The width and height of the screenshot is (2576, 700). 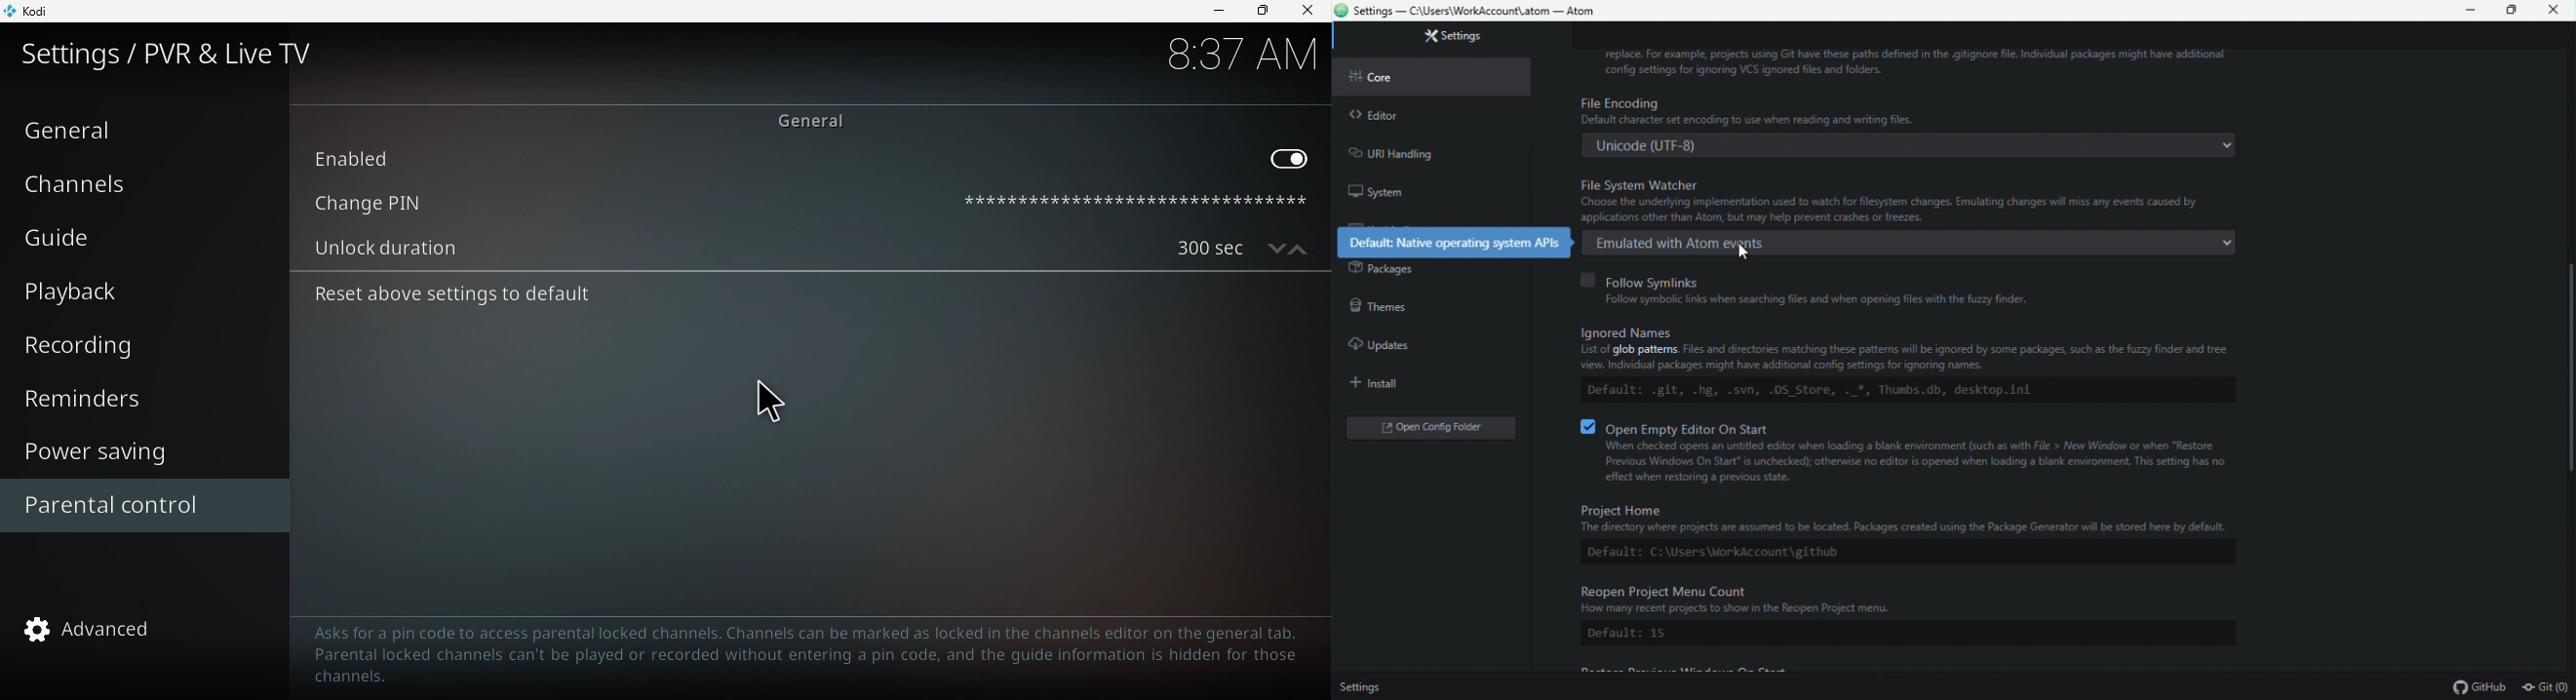 What do you see at coordinates (138, 182) in the screenshot?
I see `Channels` at bounding box center [138, 182].